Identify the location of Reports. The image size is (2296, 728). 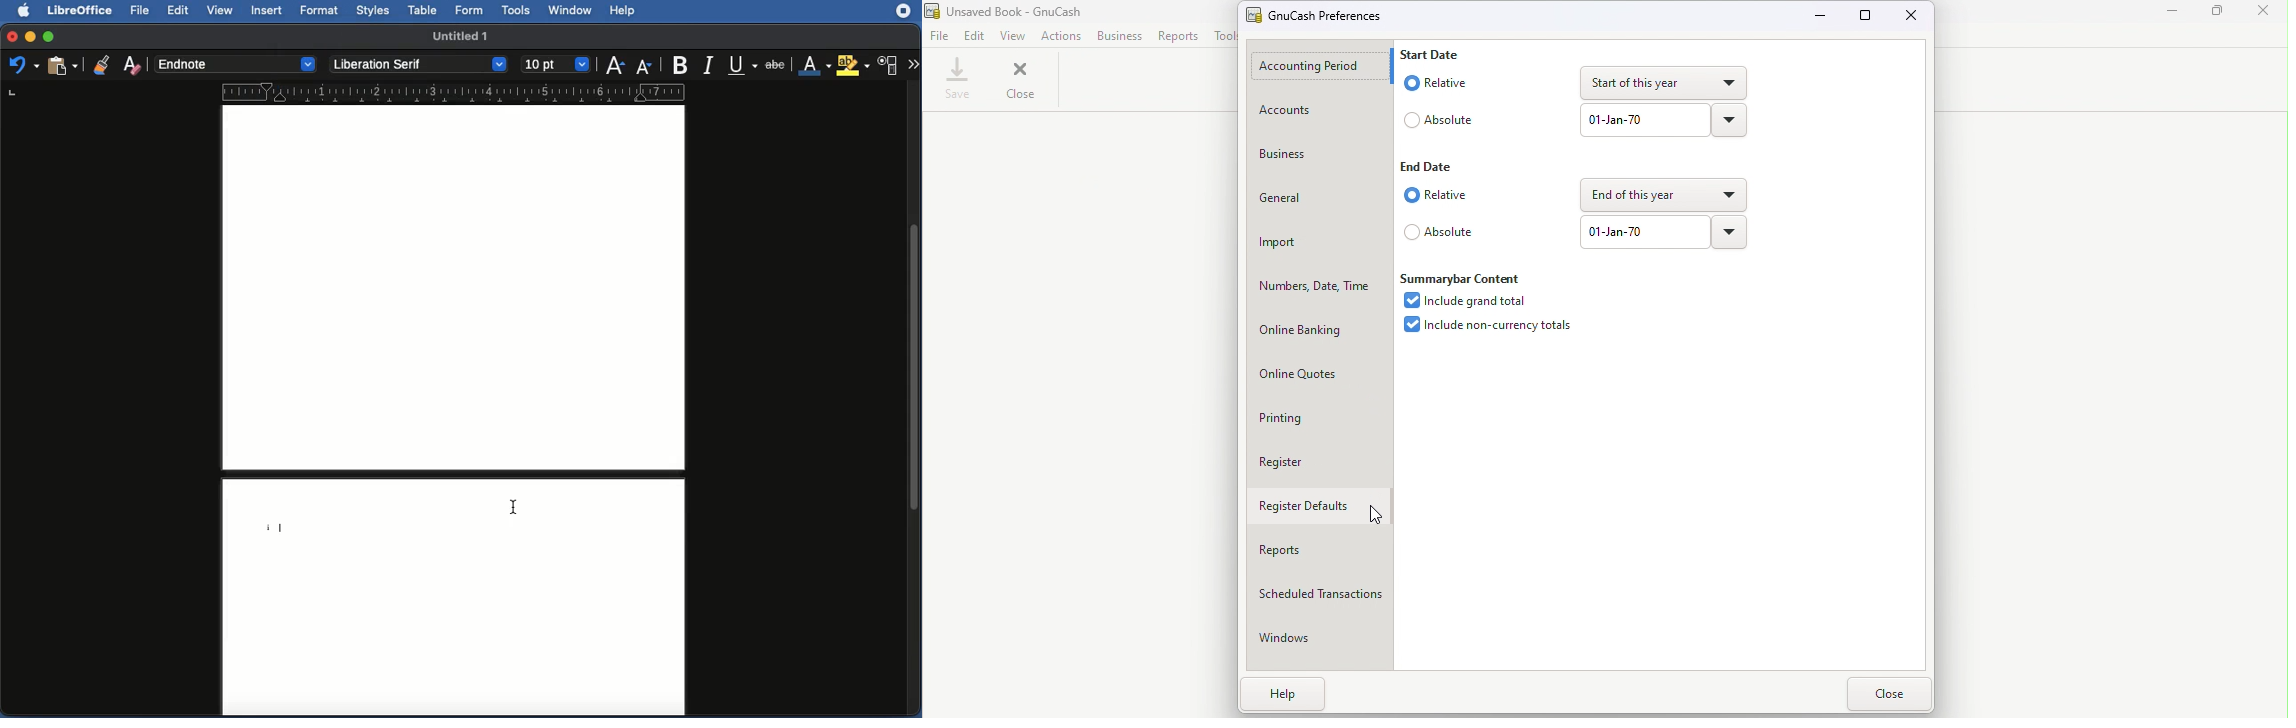
(1176, 36).